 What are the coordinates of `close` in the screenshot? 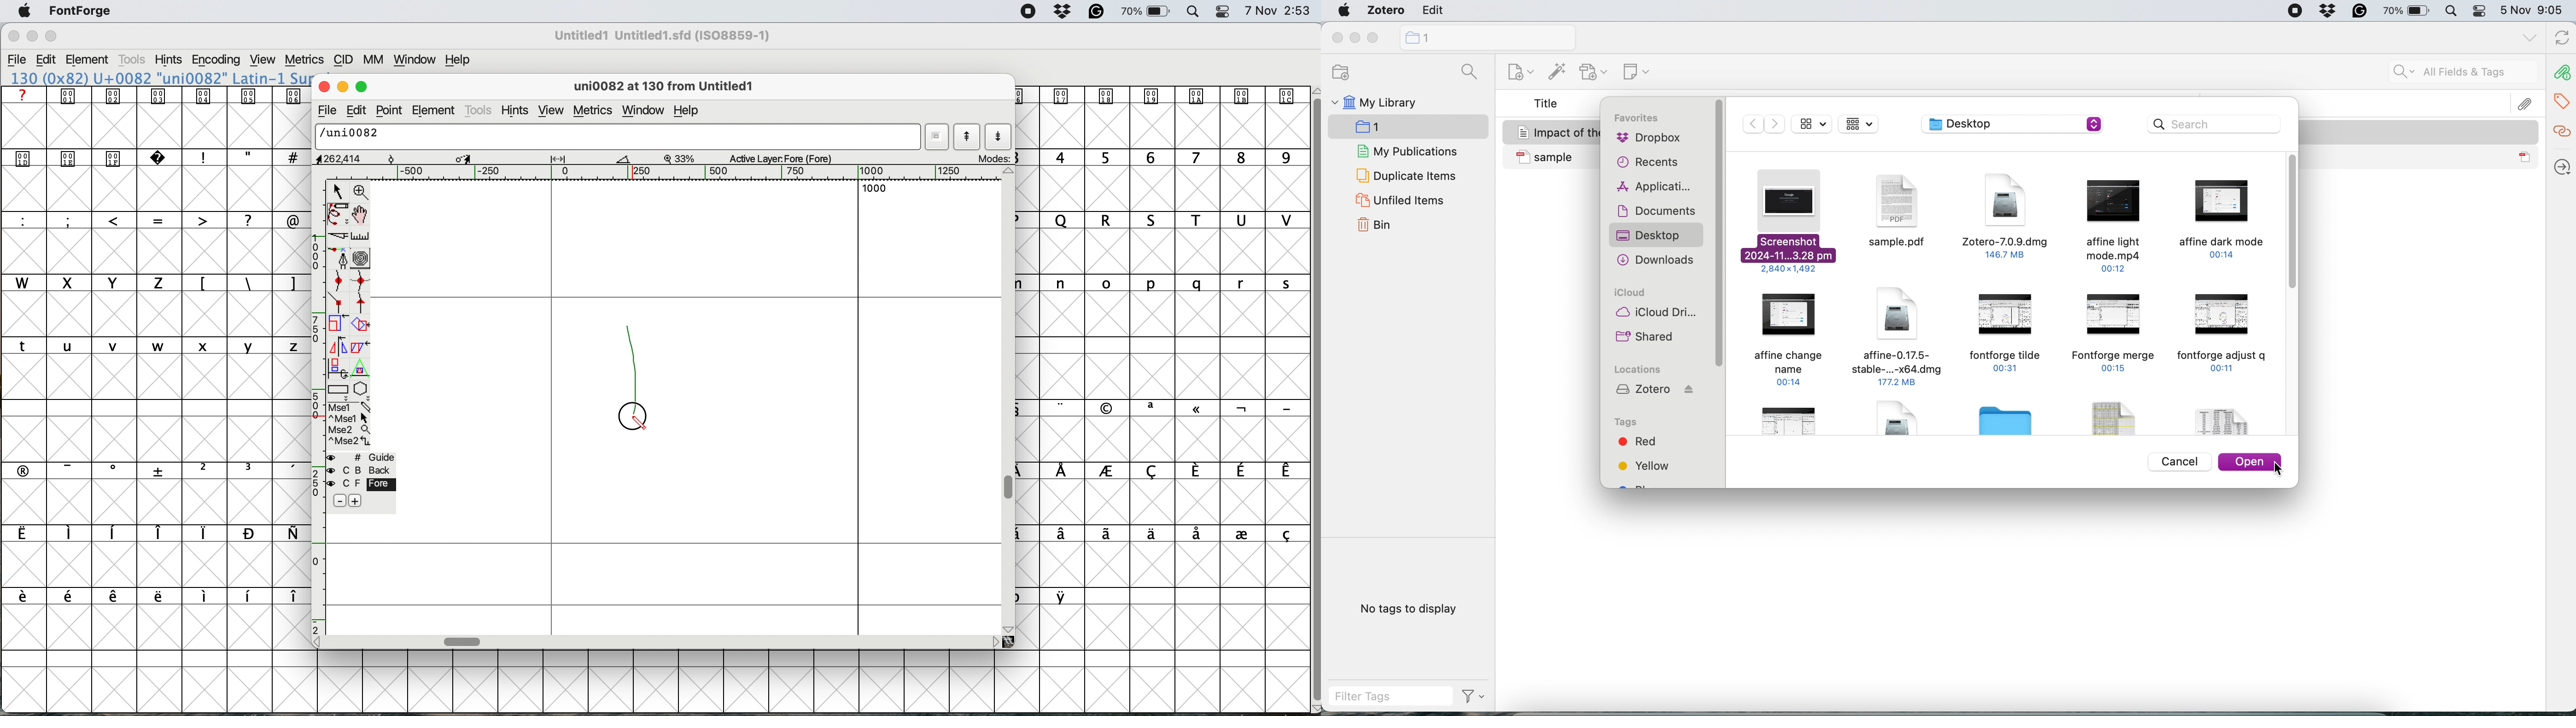 It's located at (13, 37).